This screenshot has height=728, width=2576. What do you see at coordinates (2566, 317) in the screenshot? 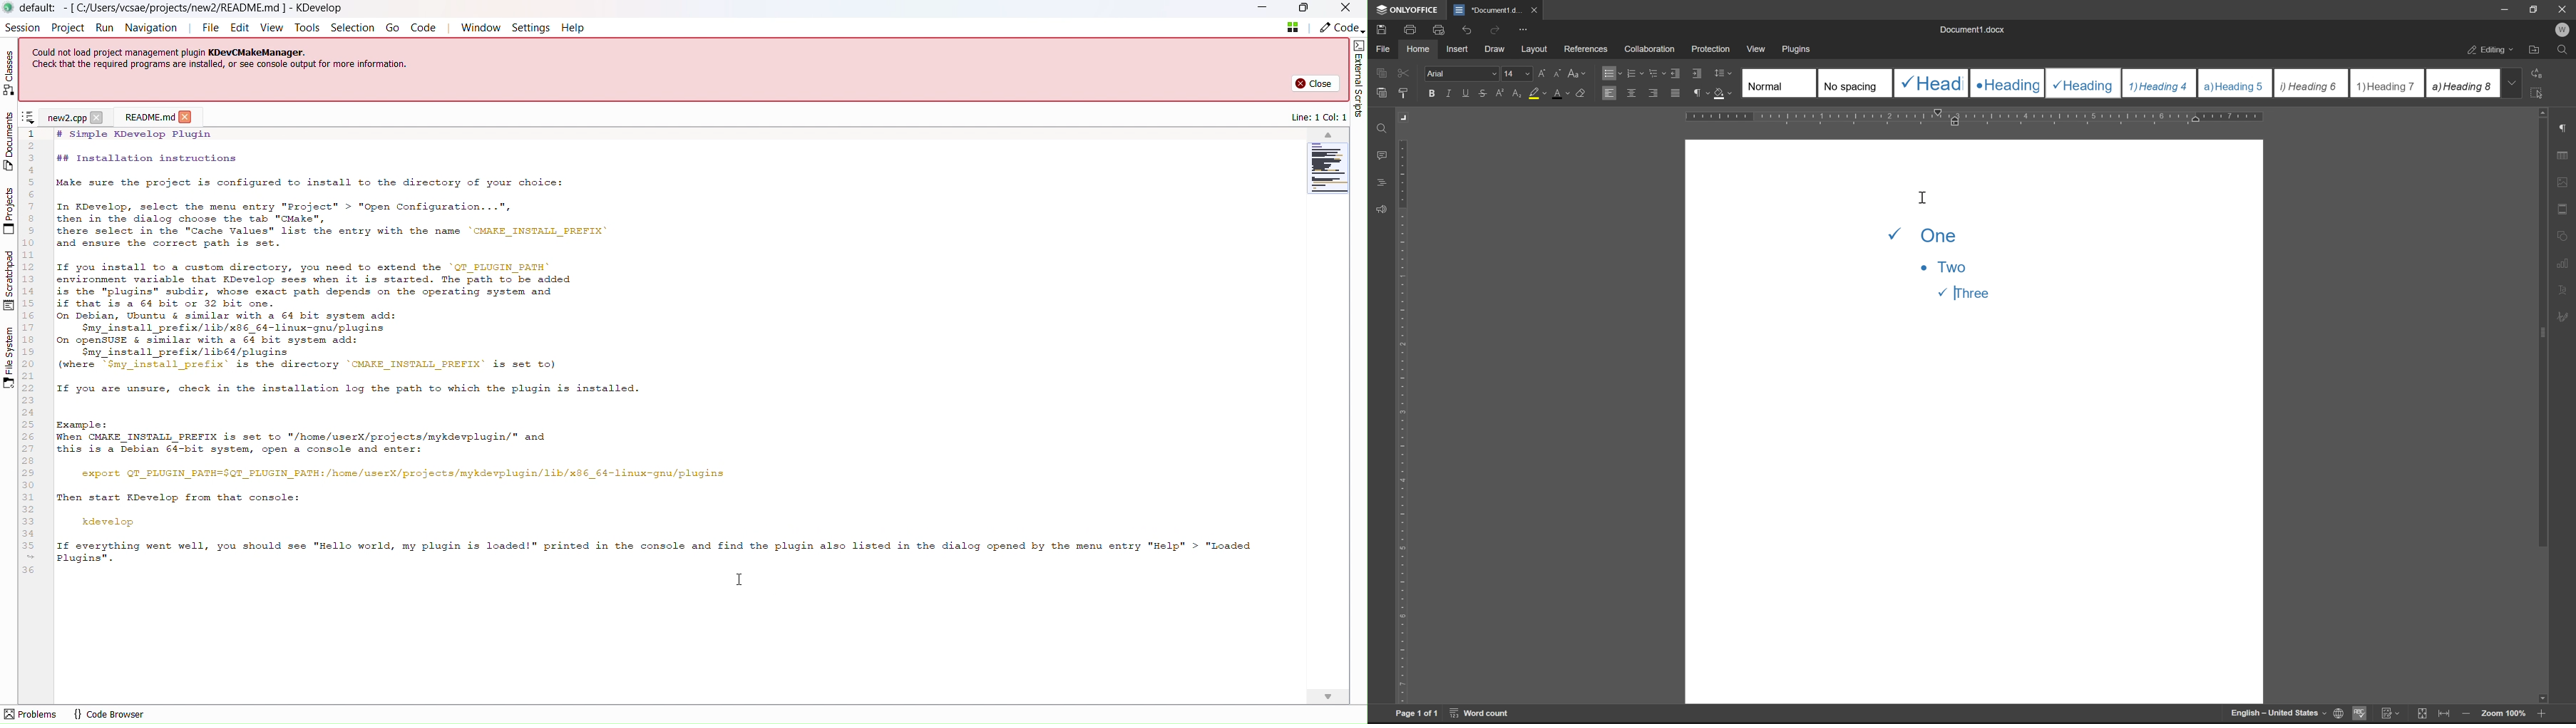
I see `signature settings` at bounding box center [2566, 317].